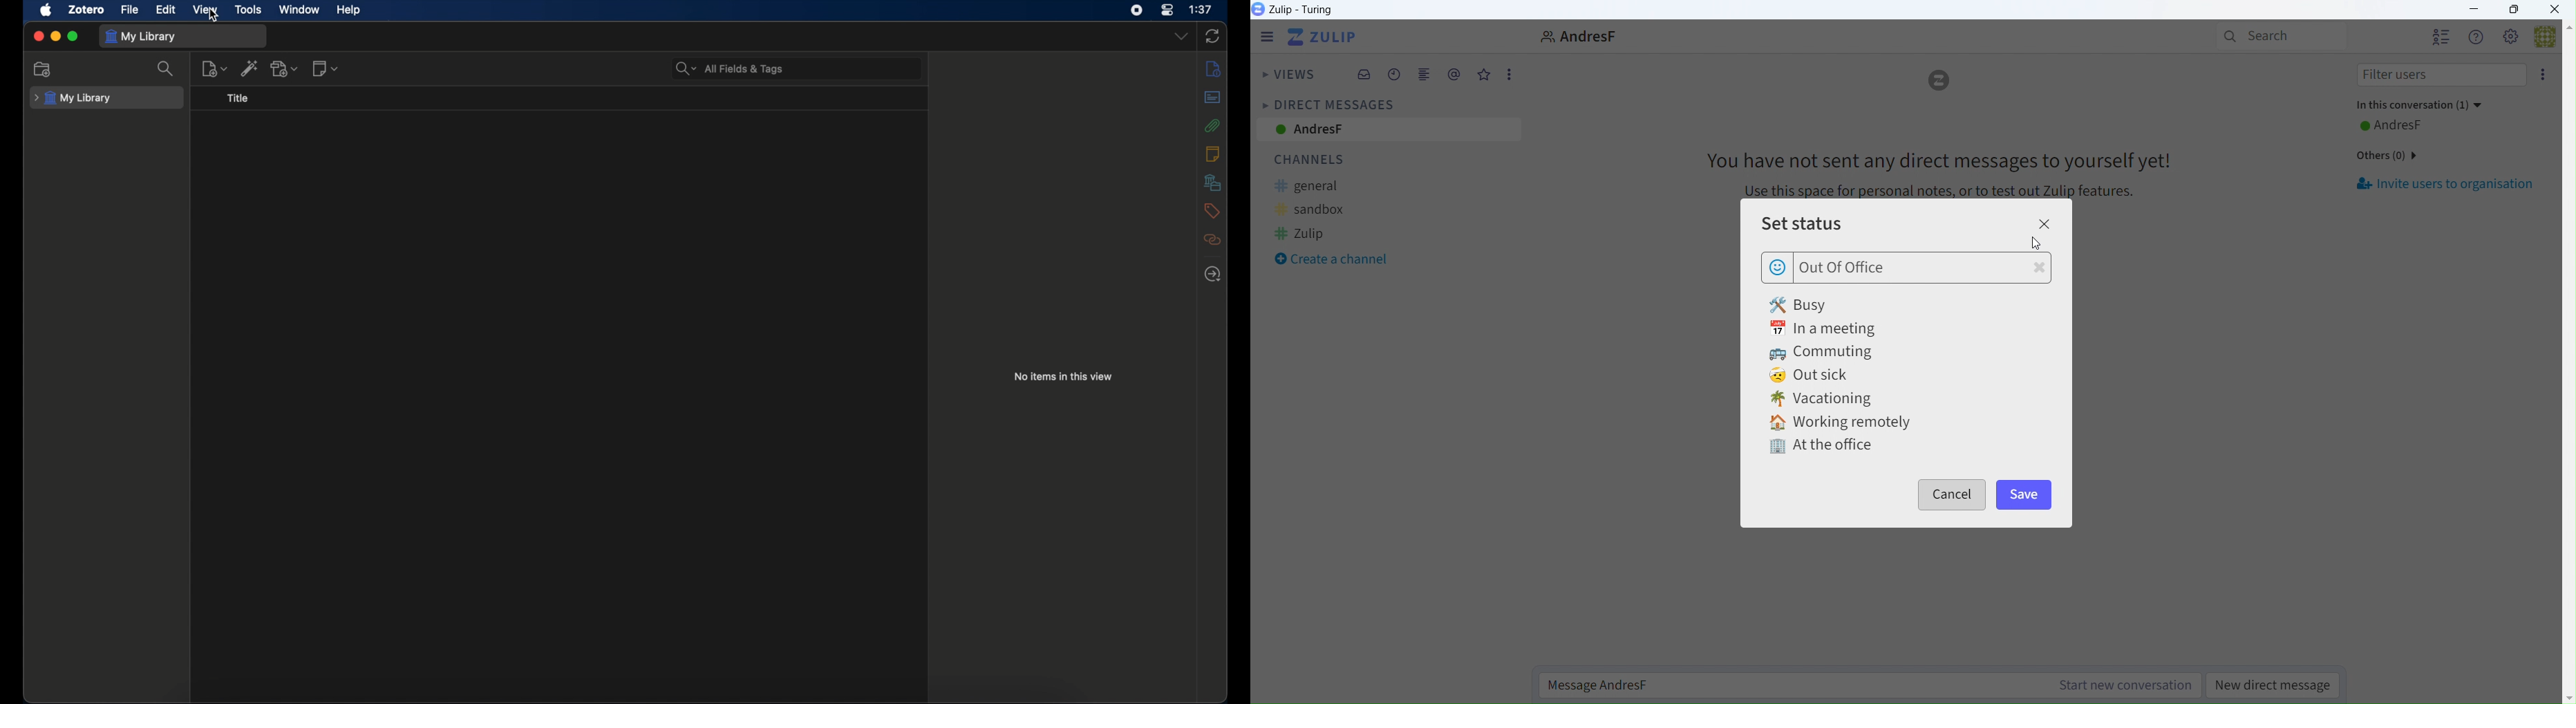 The width and height of the screenshot is (2576, 728). I want to click on Users, so click(2441, 38).